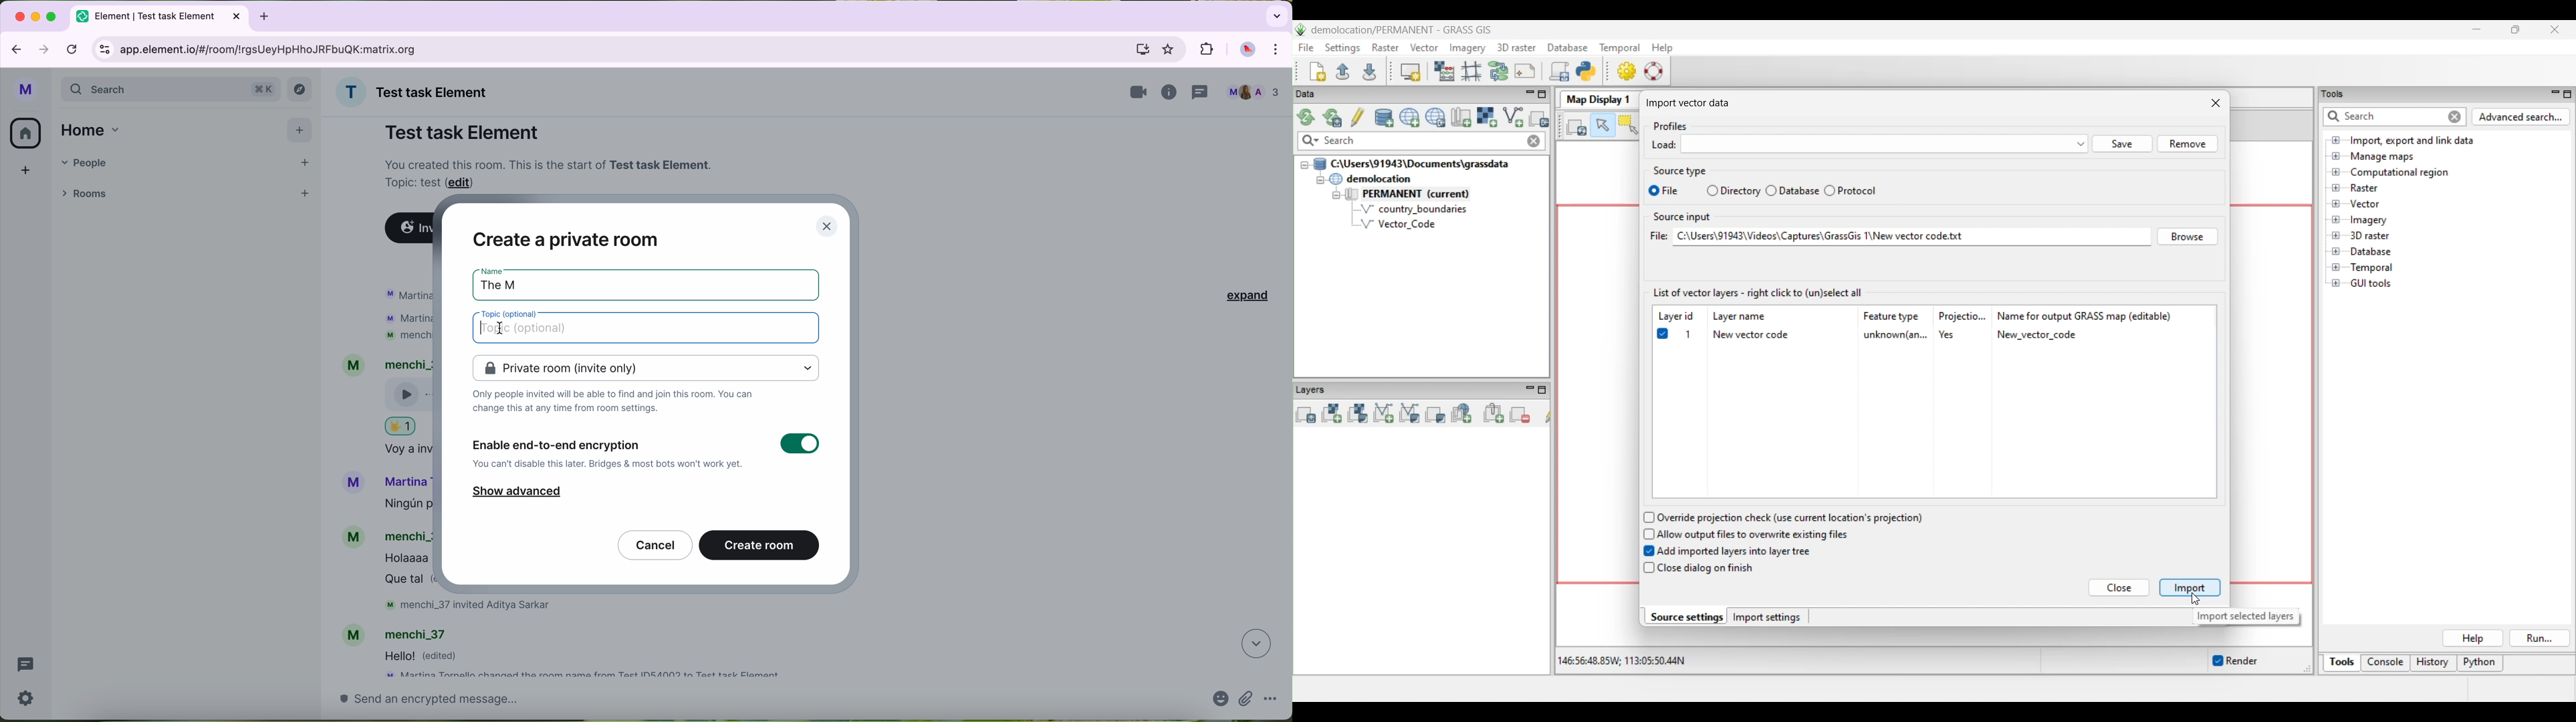 The image size is (2576, 728). I want to click on navigate down, so click(1254, 644).